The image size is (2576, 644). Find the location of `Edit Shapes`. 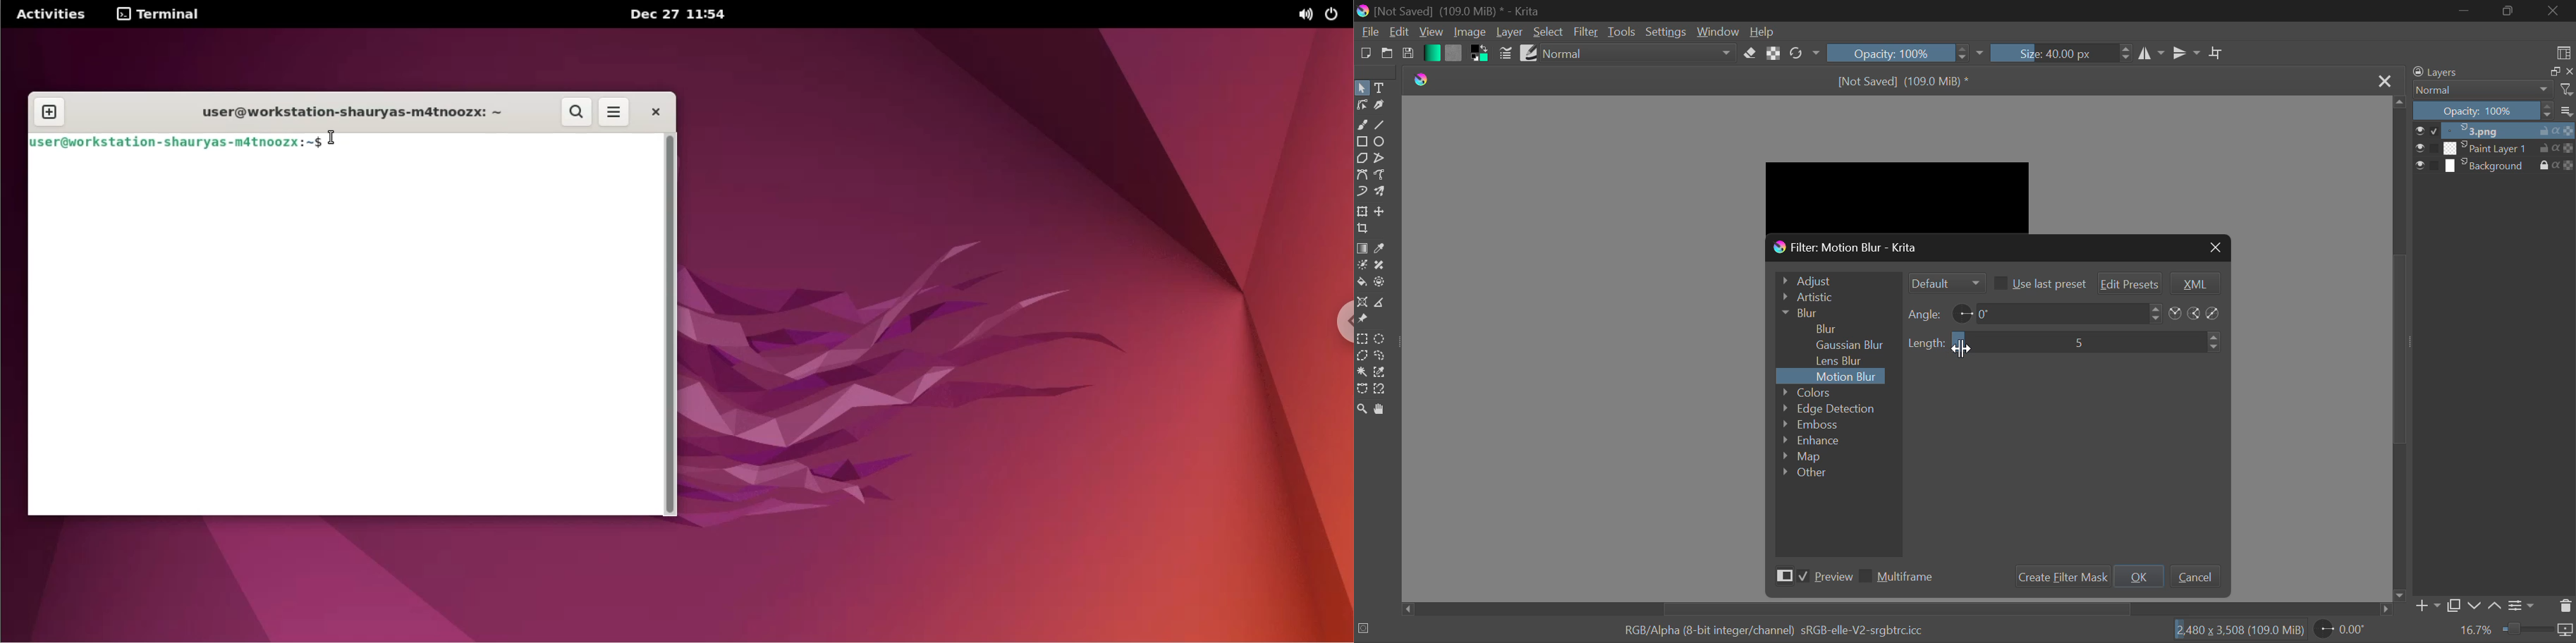

Edit Shapes is located at coordinates (1362, 106).